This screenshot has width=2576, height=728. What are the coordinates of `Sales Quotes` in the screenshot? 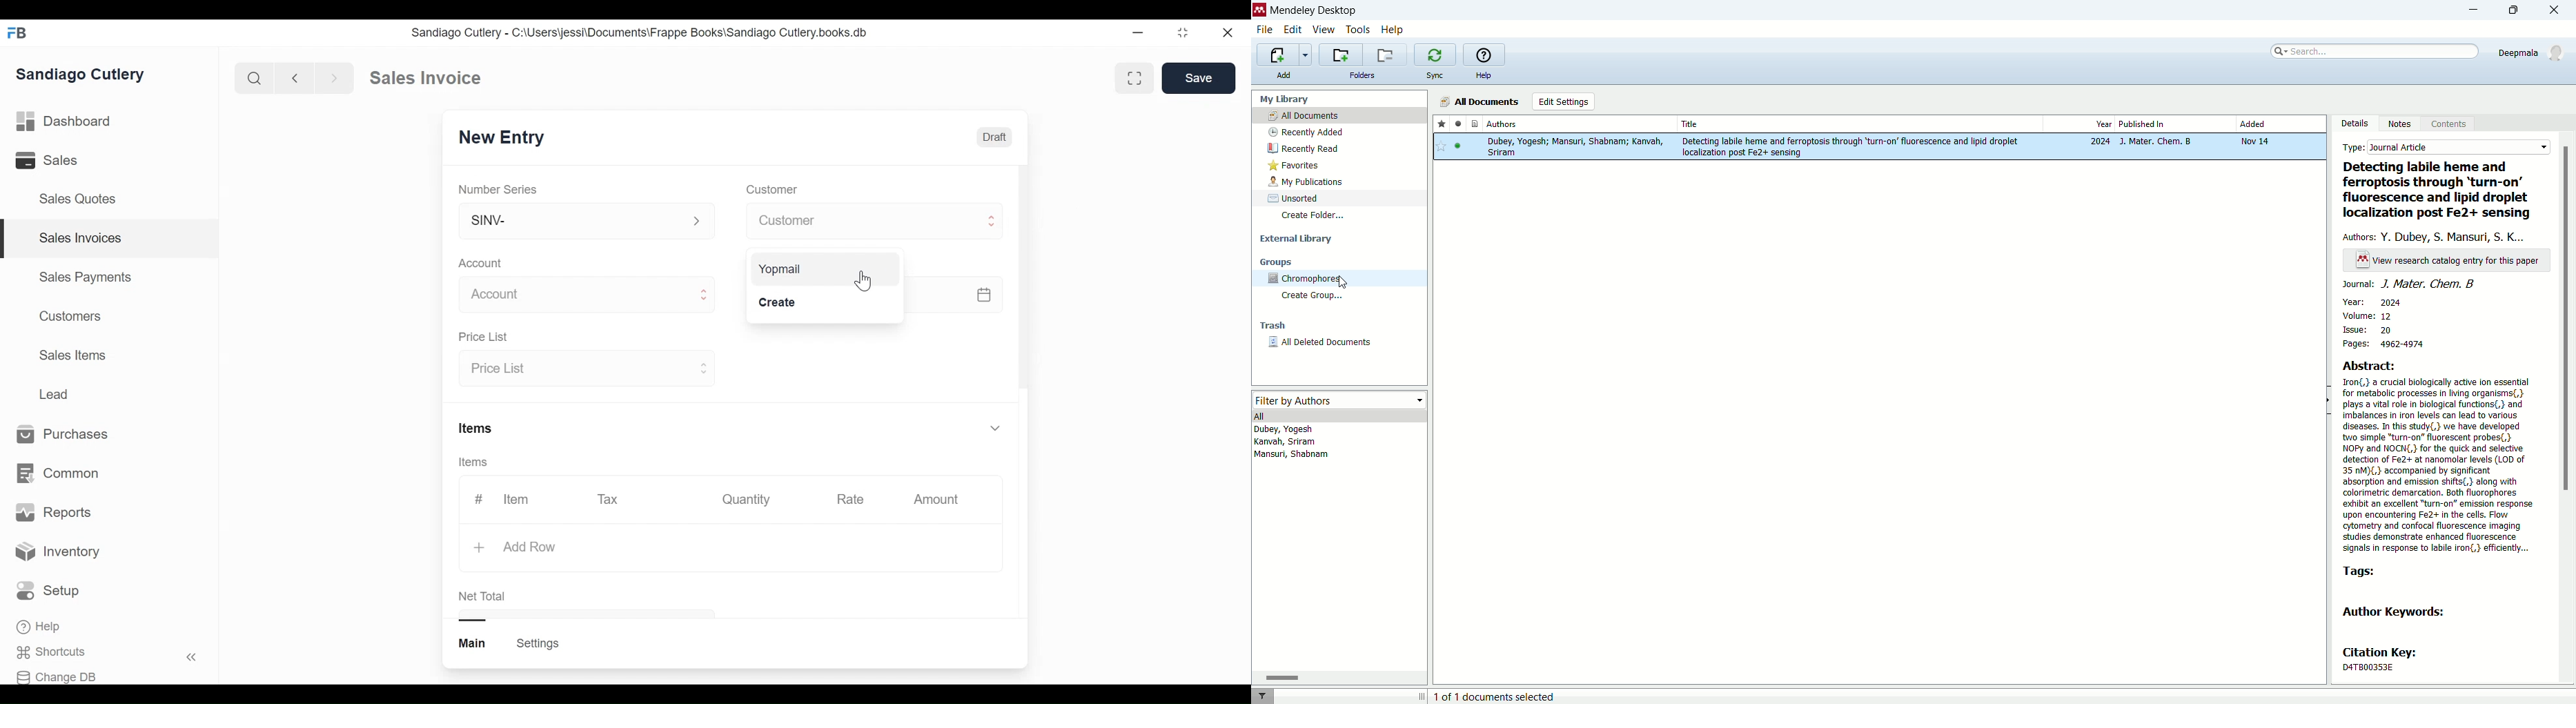 It's located at (82, 199).